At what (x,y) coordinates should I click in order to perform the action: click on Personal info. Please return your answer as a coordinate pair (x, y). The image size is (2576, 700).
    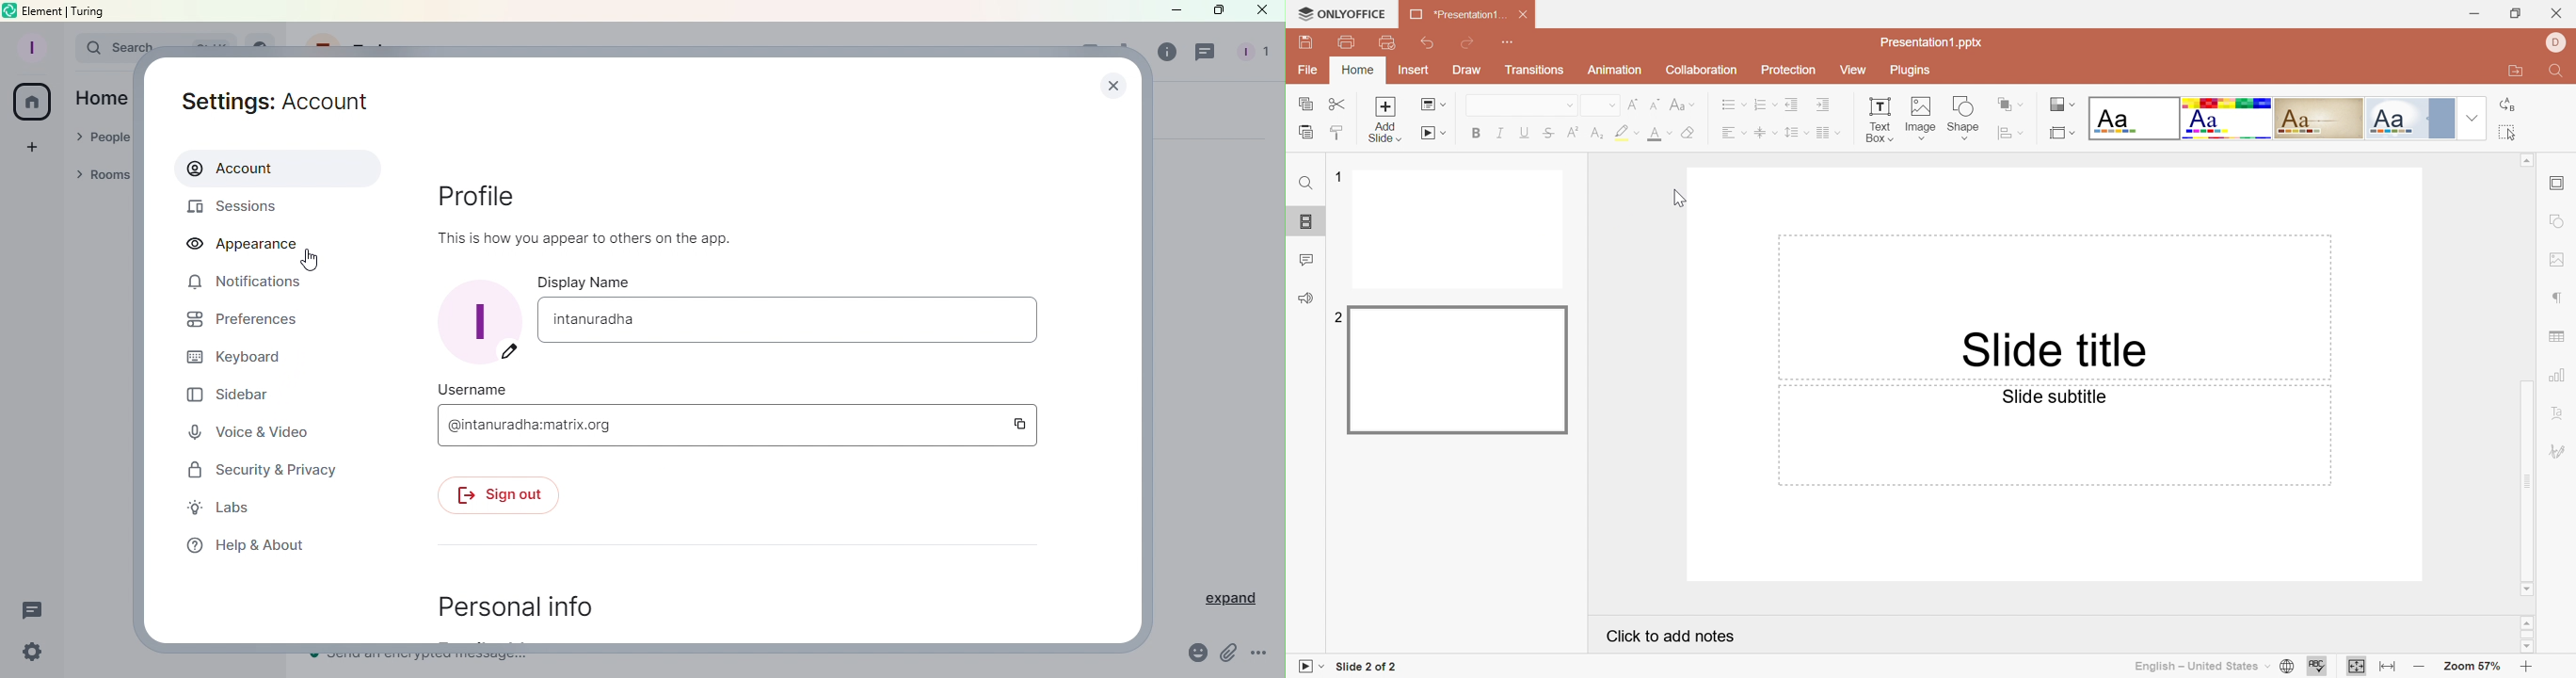
    Looking at the image, I should click on (524, 606).